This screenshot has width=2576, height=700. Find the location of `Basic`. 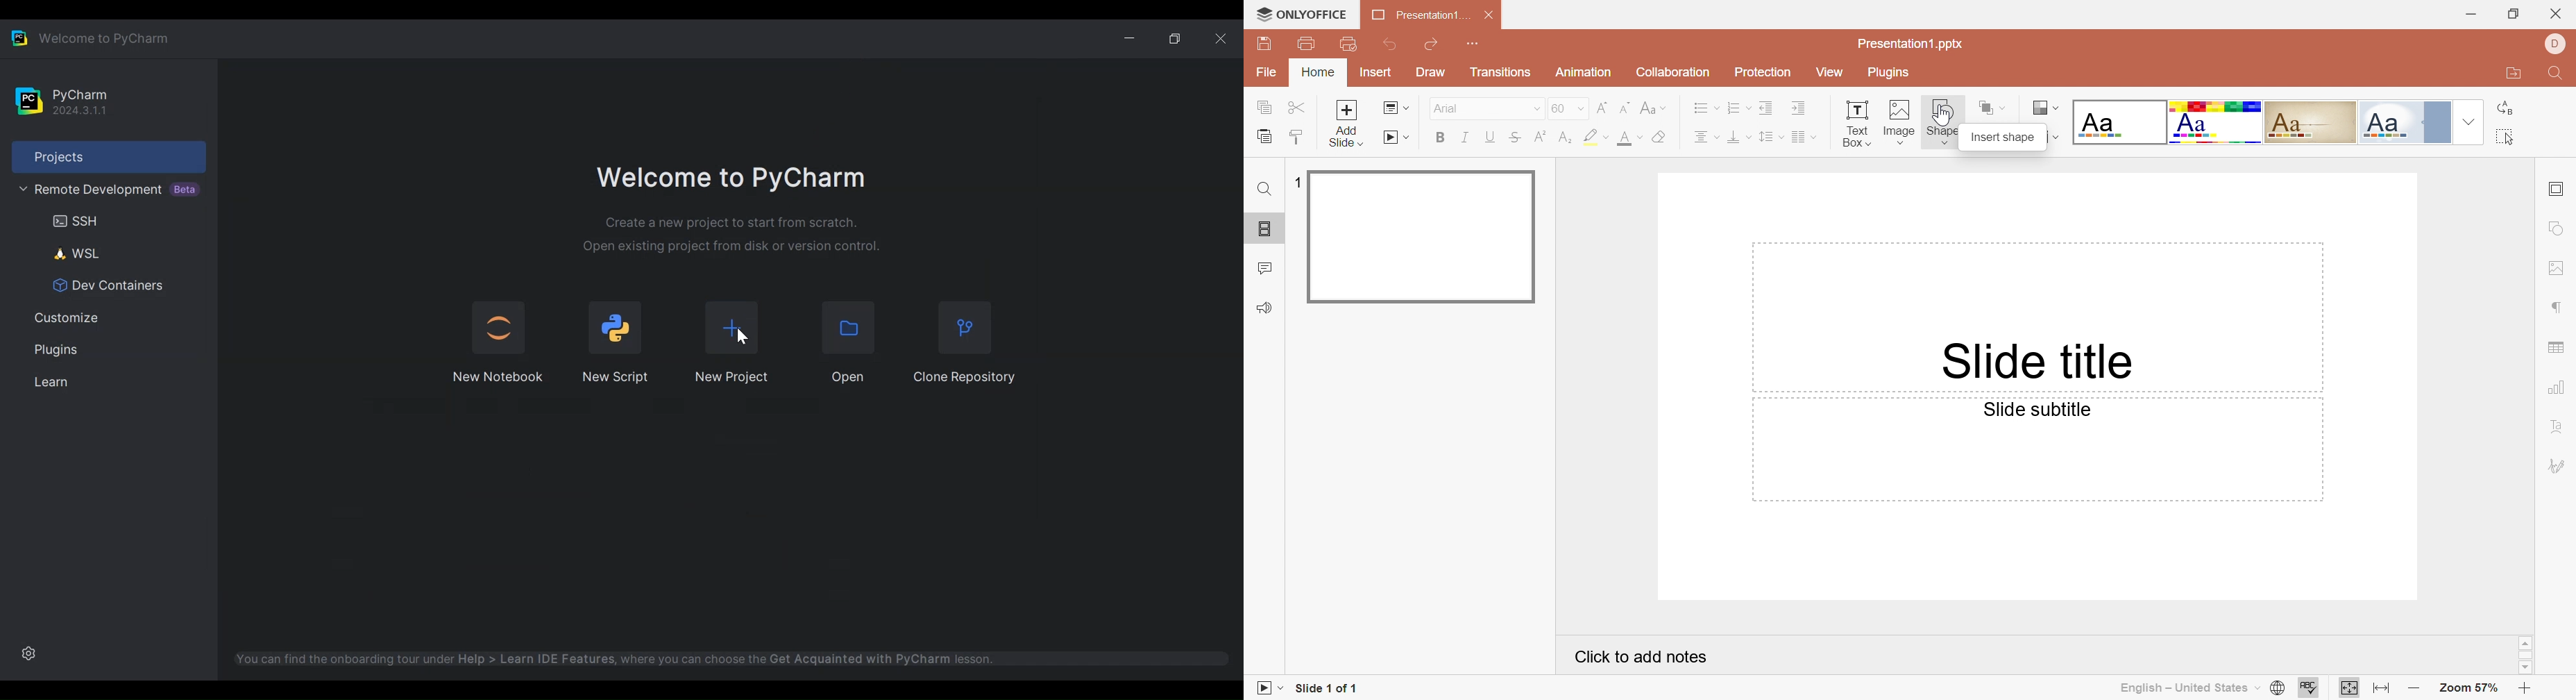

Basic is located at coordinates (2217, 124).